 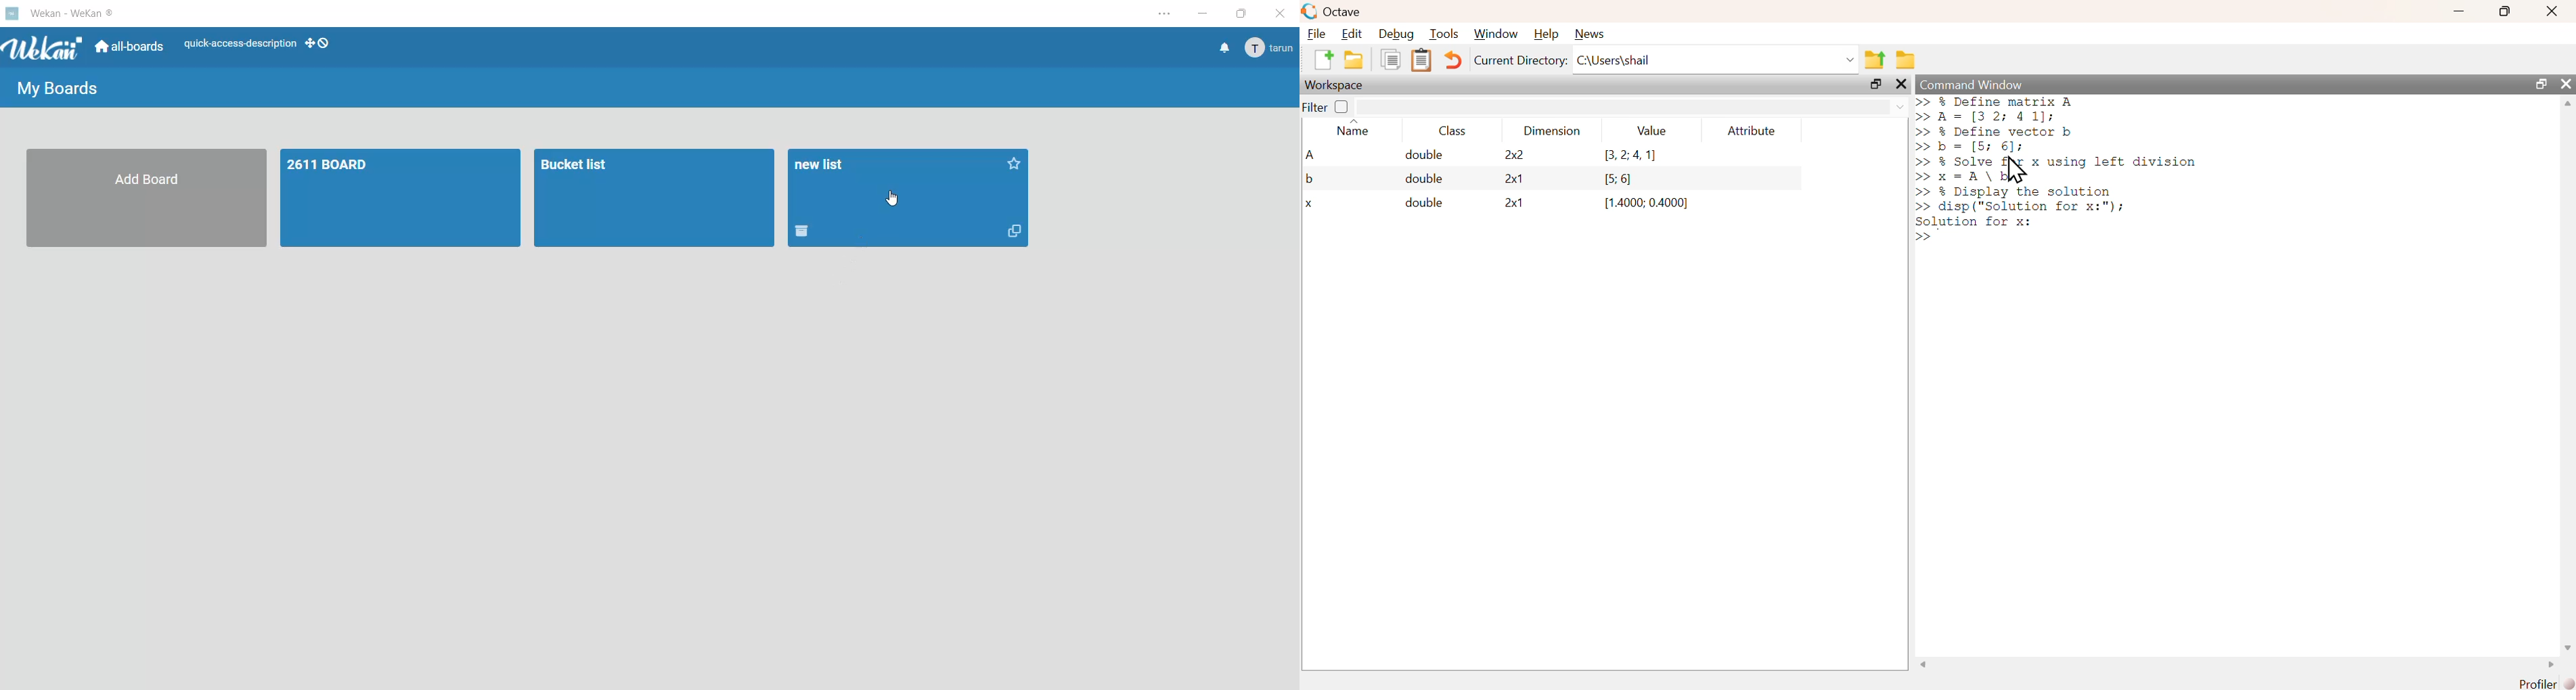 What do you see at coordinates (1311, 179) in the screenshot?
I see `b` at bounding box center [1311, 179].